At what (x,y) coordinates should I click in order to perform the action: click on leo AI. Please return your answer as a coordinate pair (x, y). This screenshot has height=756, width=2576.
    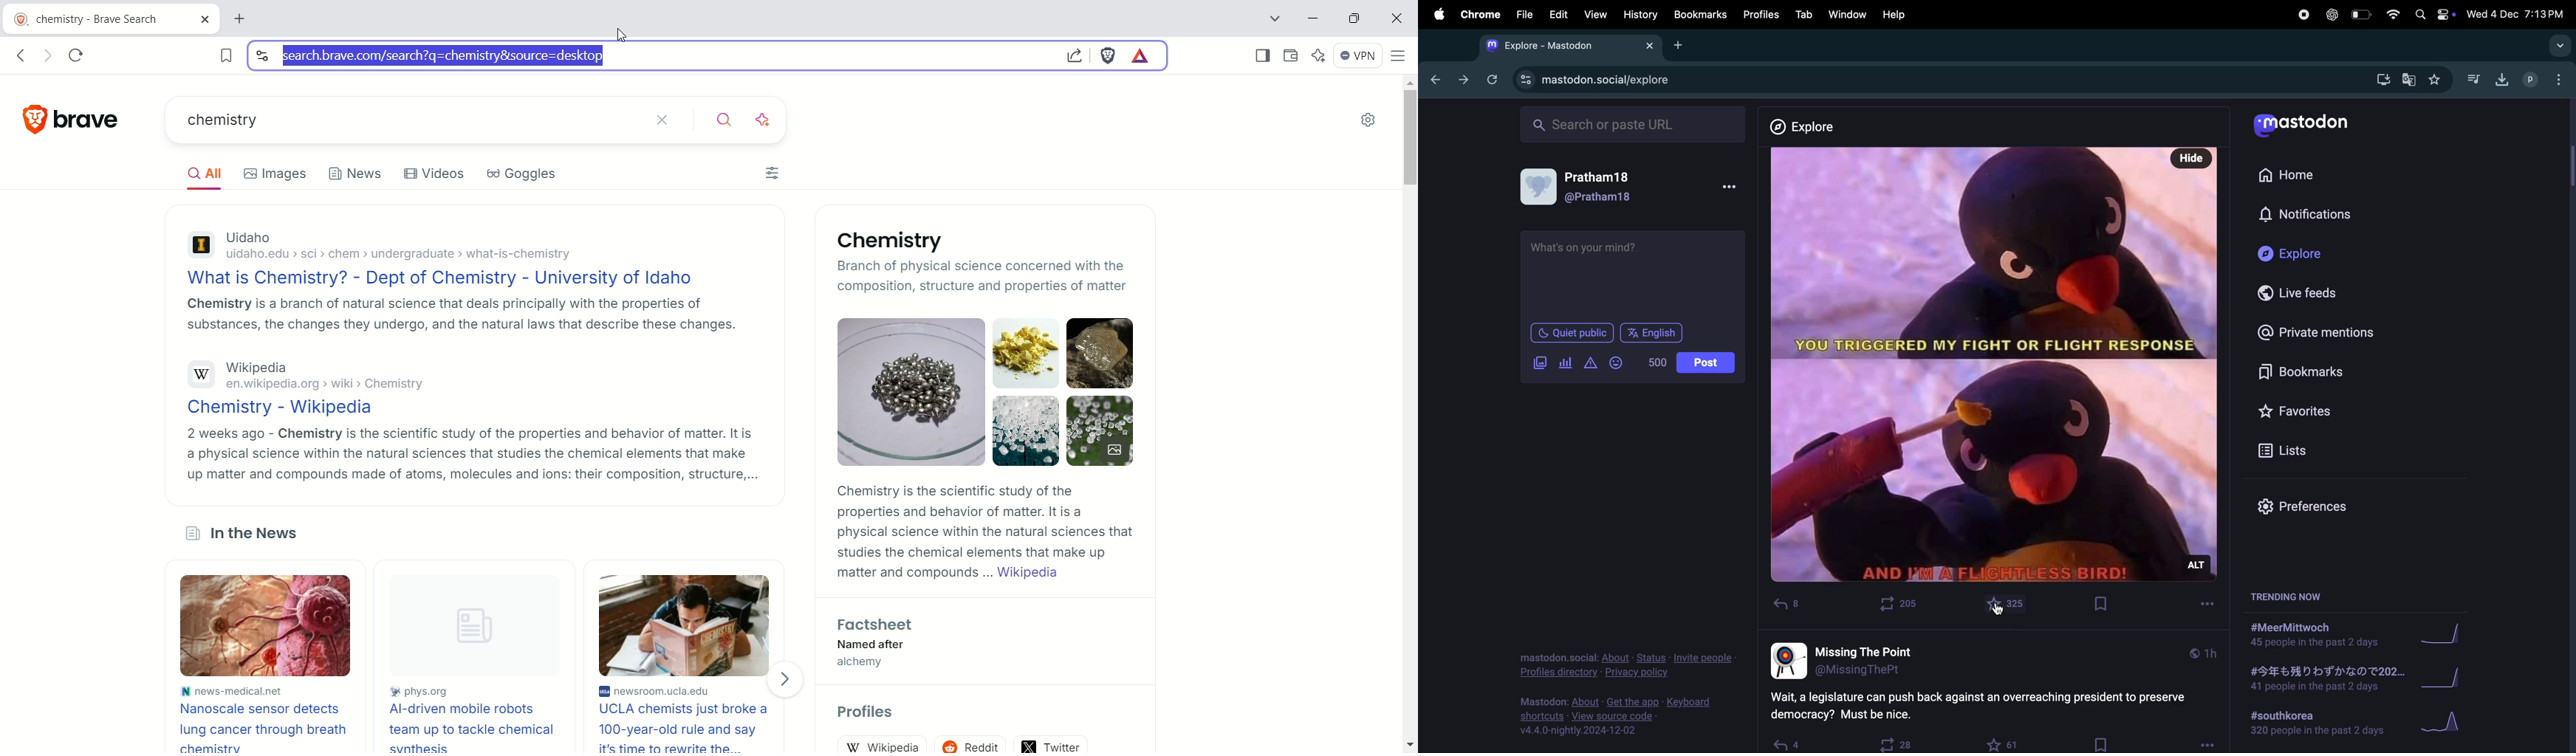
    Looking at the image, I should click on (1319, 56).